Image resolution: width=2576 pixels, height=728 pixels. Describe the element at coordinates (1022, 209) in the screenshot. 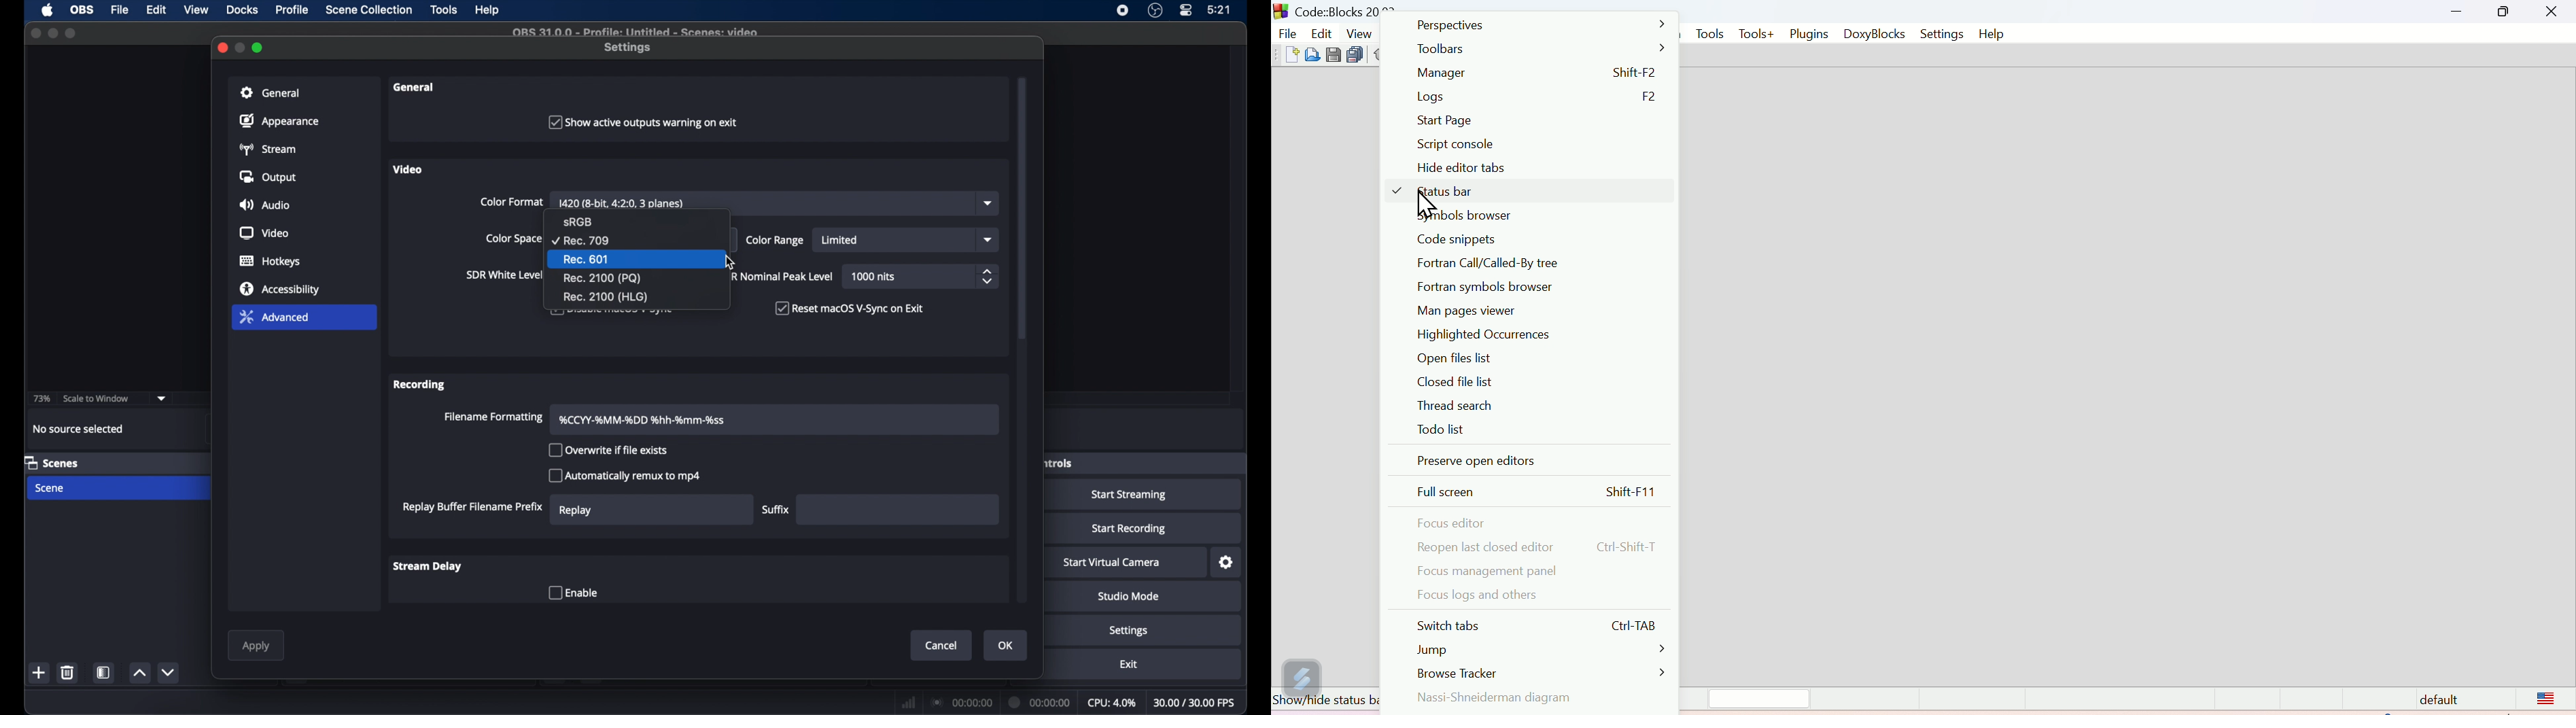

I see `scroll box` at that location.